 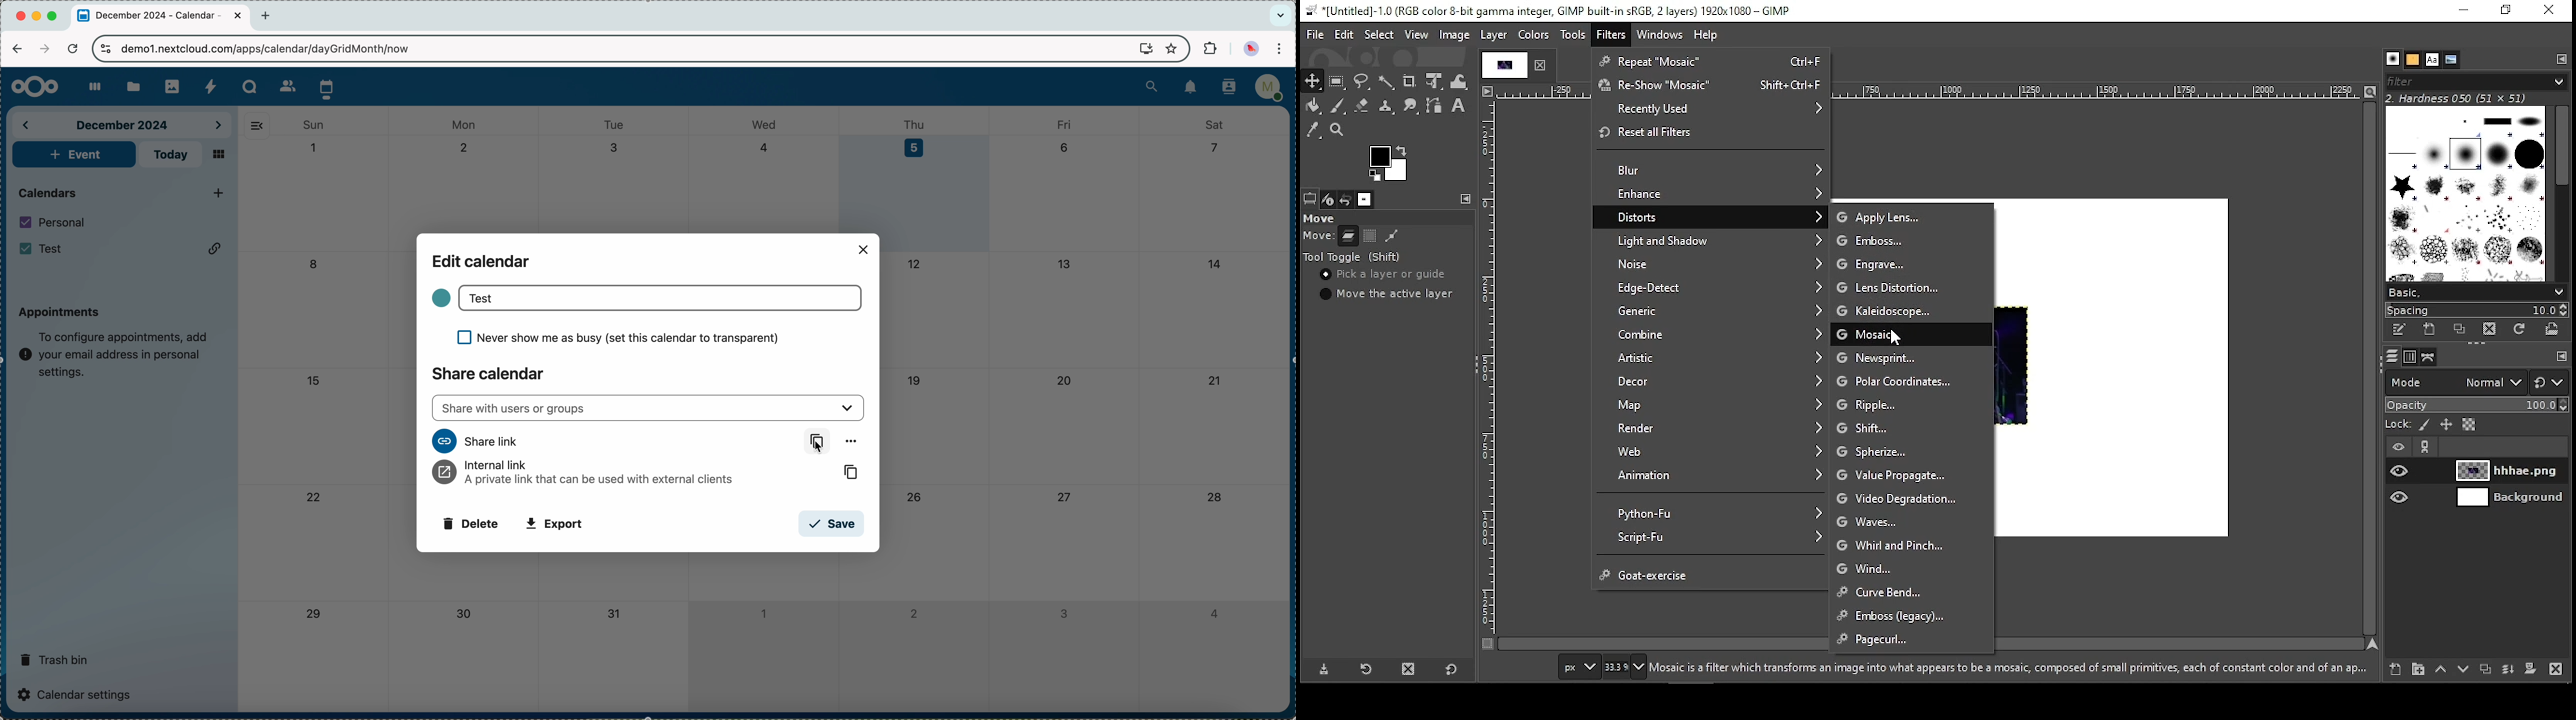 What do you see at coordinates (916, 264) in the screenshot?
I see `12` at bounding box center [916, 264].